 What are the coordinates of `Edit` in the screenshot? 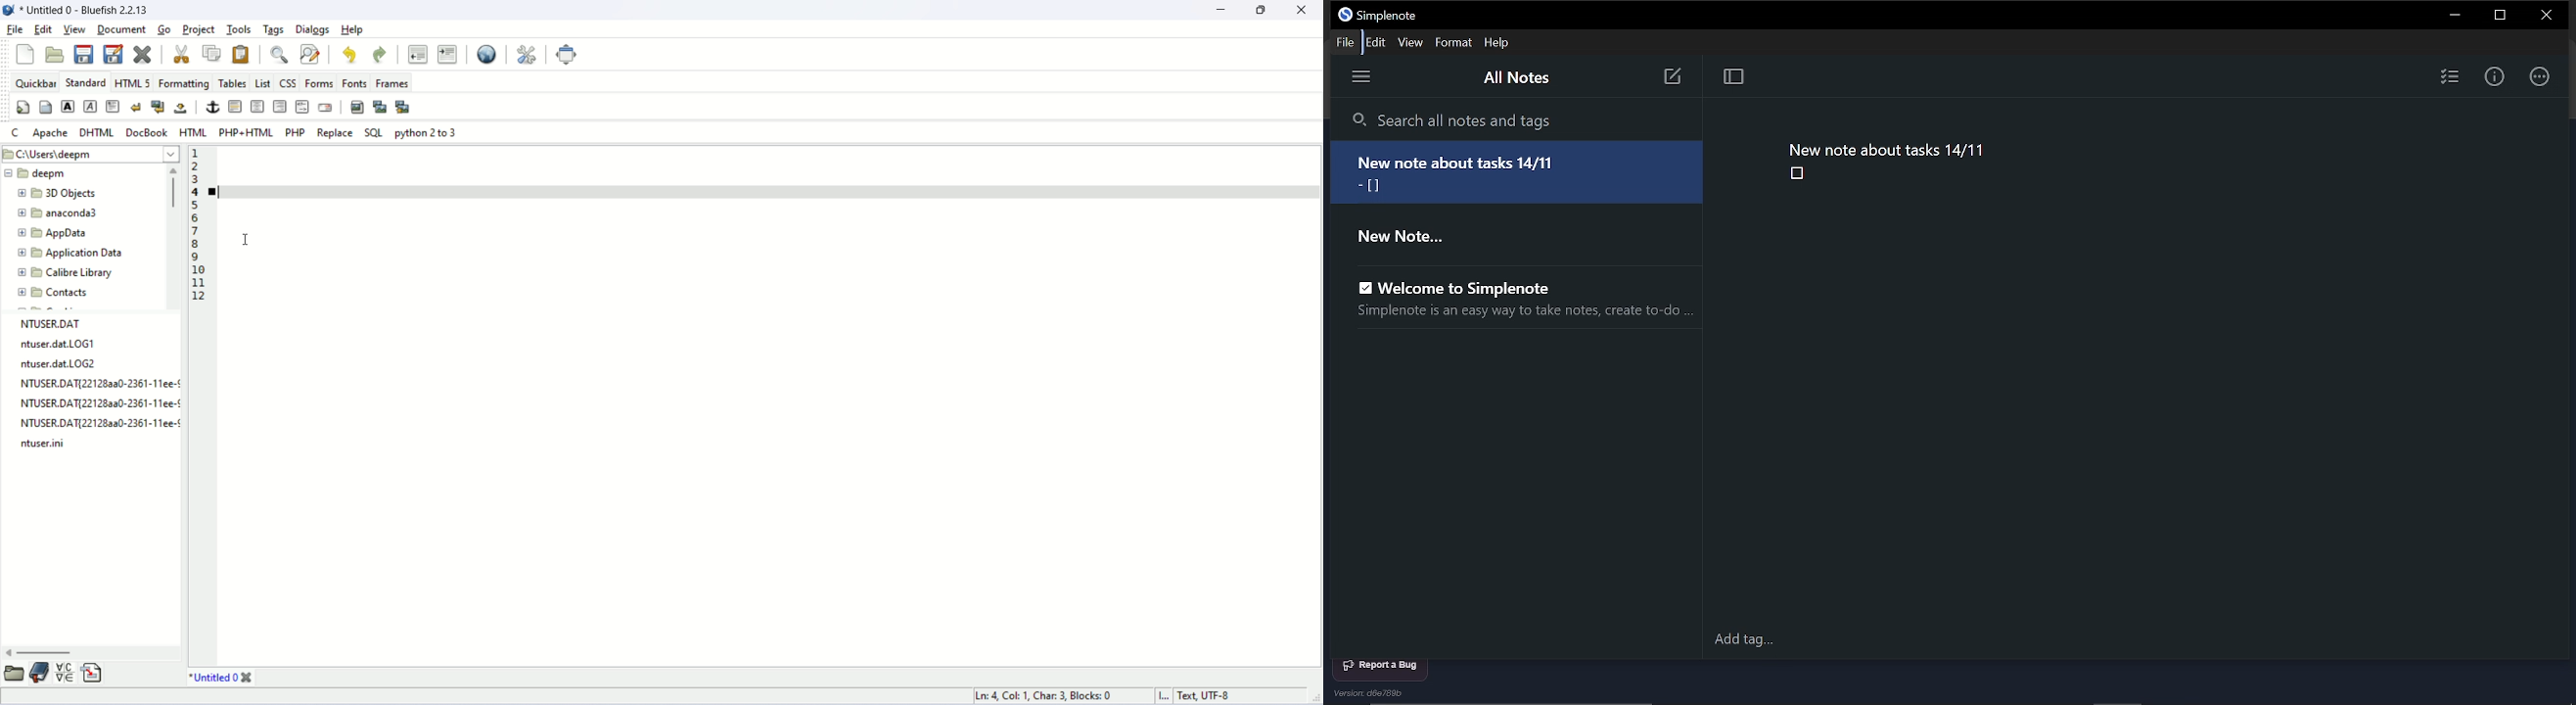 It's located at (1379, 43).